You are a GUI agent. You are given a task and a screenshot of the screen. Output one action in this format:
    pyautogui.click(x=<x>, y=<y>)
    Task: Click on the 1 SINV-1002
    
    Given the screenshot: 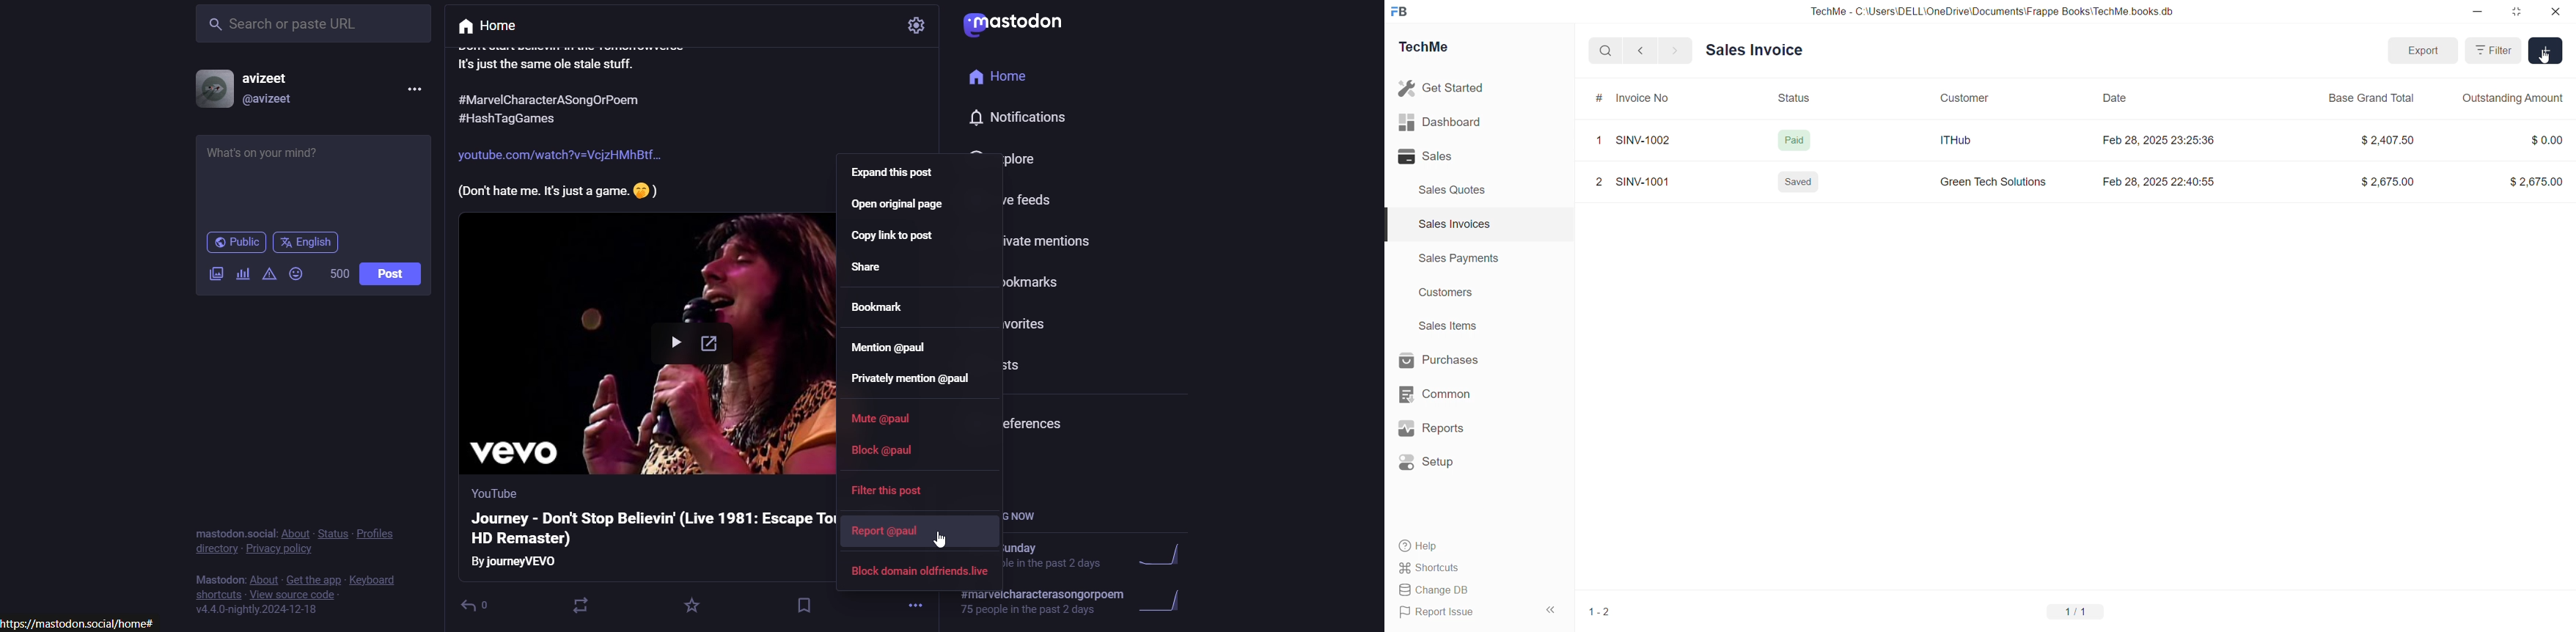 What is the action you would take?
    pyautogui.click(x=1639, y=138)
    